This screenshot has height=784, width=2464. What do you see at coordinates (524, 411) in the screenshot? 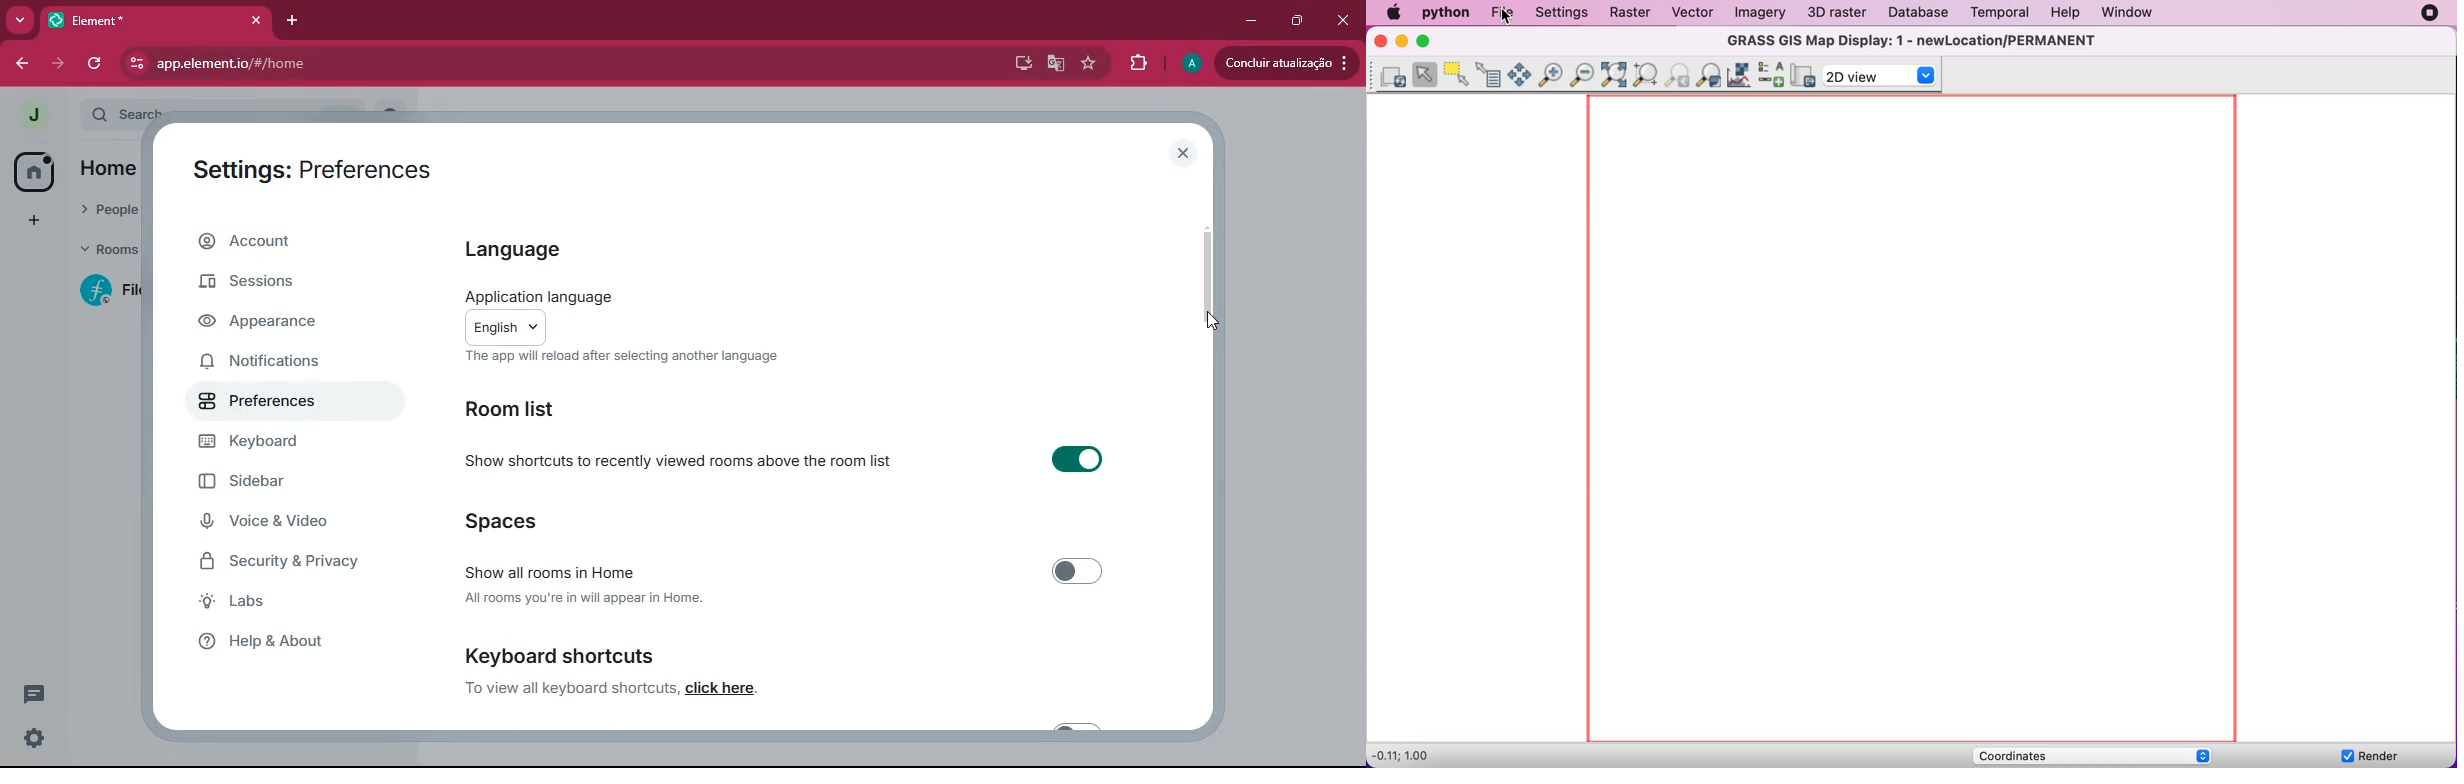
I see `room list` at bounding box center [524, 411].